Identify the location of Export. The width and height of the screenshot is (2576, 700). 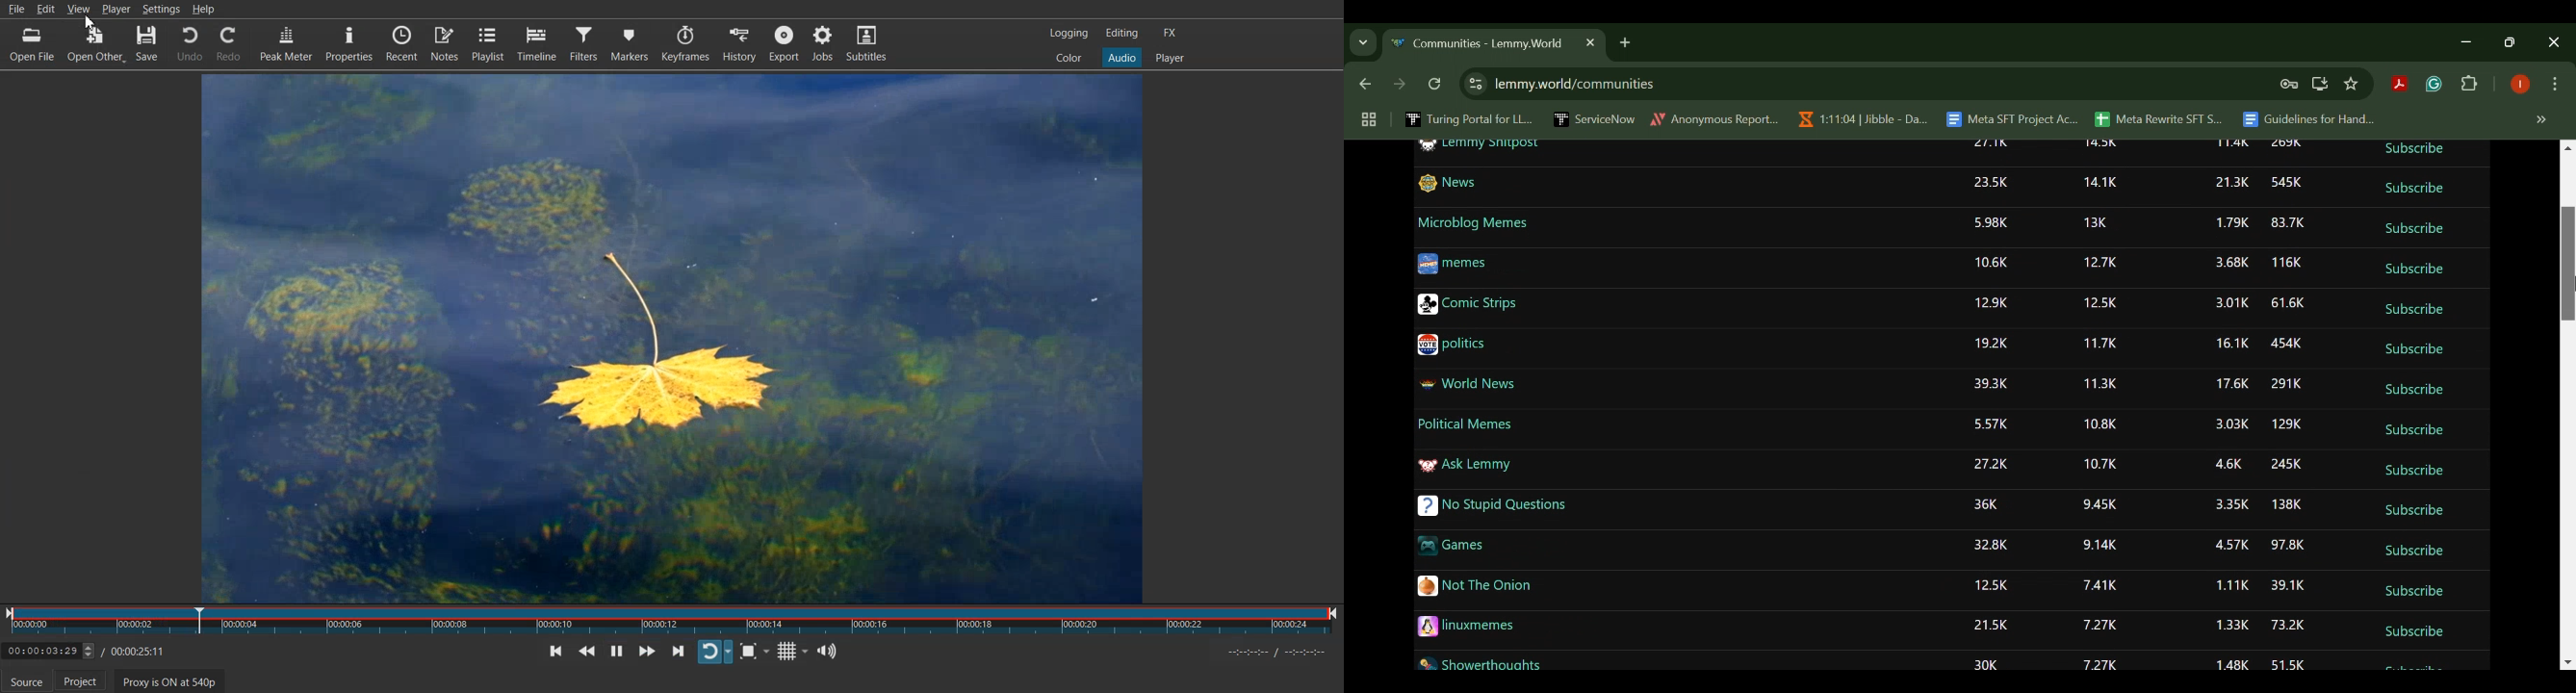
(786, 43).